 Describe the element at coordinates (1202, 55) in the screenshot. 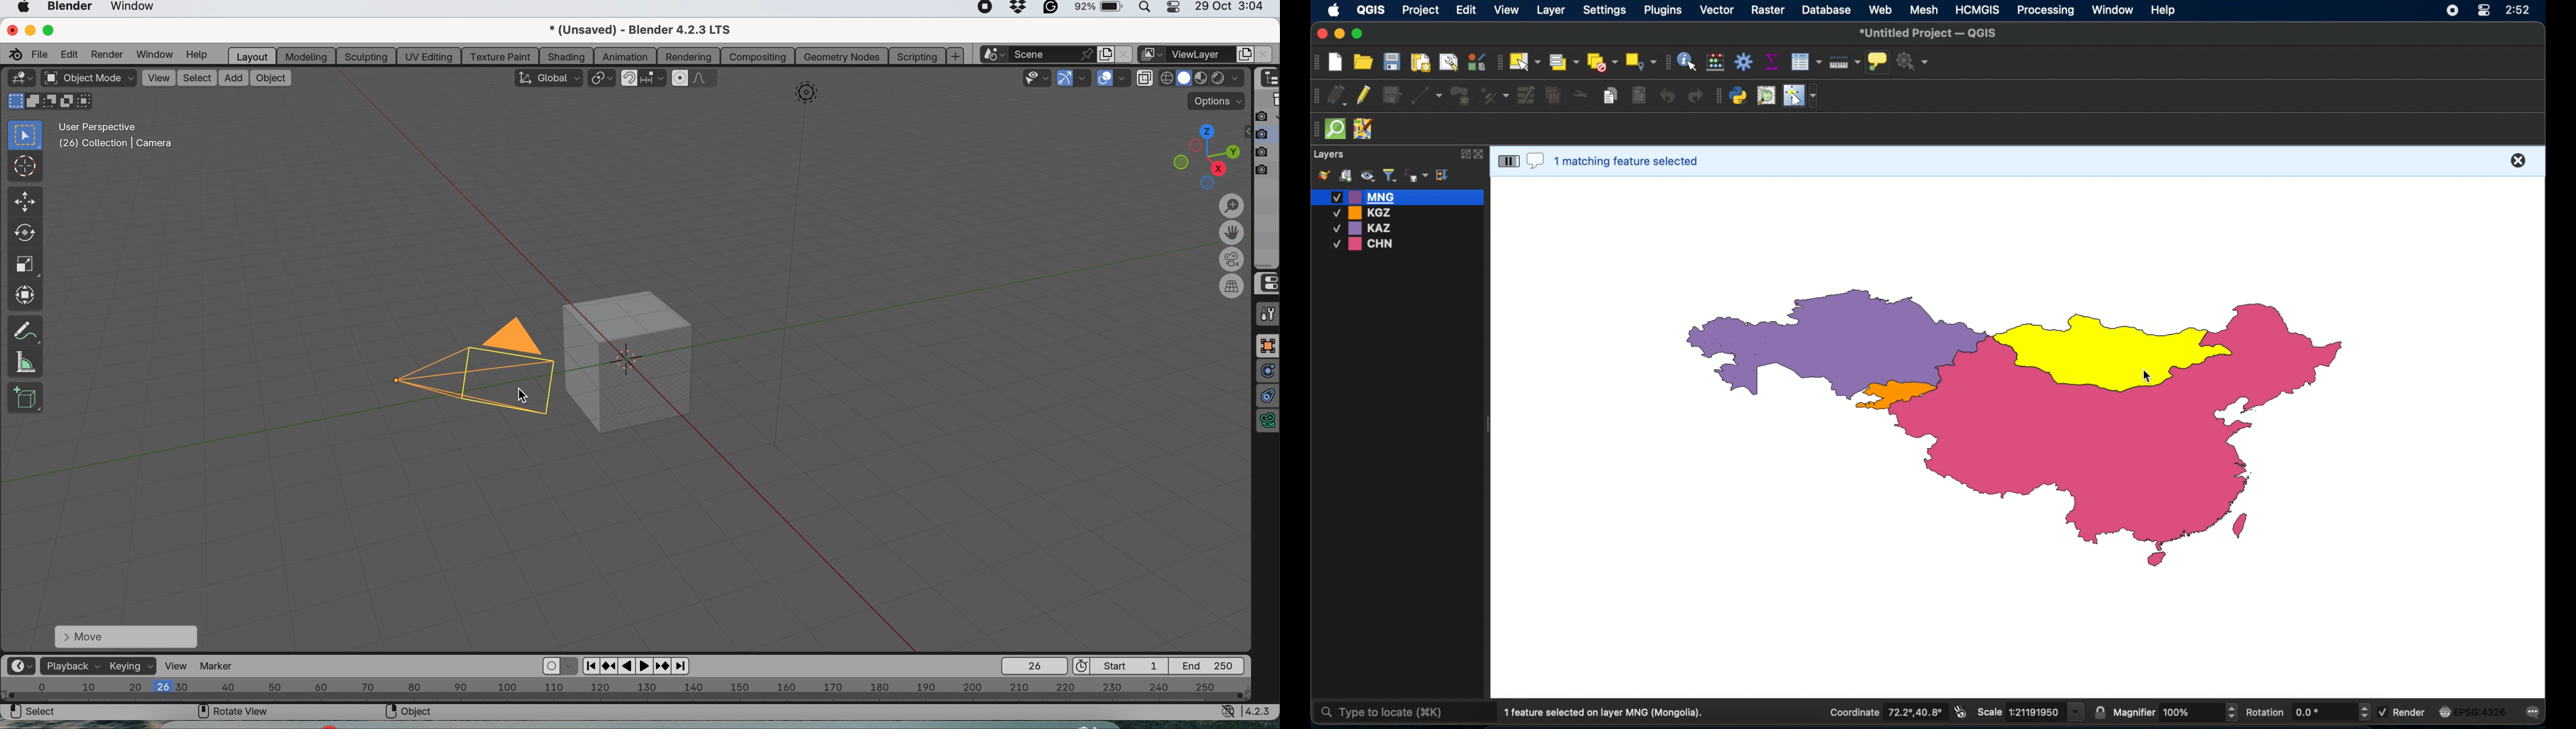

I see `view layer` at that location.